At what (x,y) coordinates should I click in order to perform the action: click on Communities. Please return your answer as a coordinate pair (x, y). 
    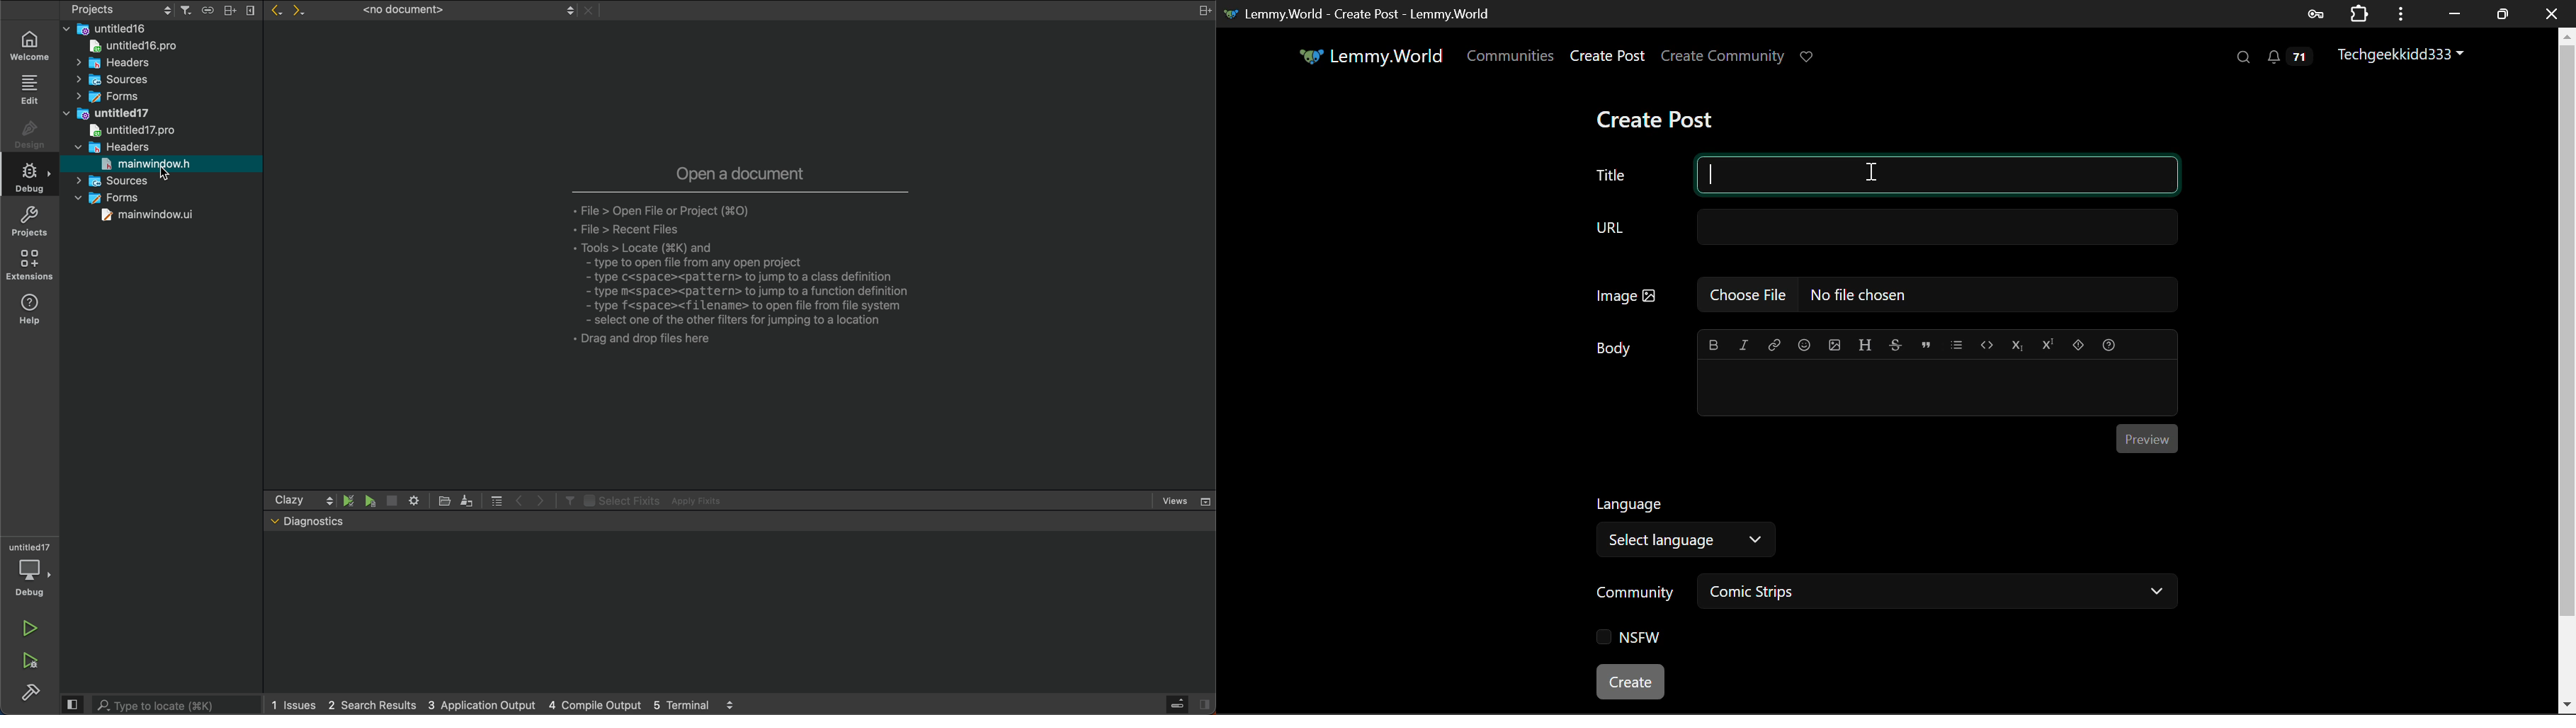
    Looking at the image, I should click on (1512, 58).